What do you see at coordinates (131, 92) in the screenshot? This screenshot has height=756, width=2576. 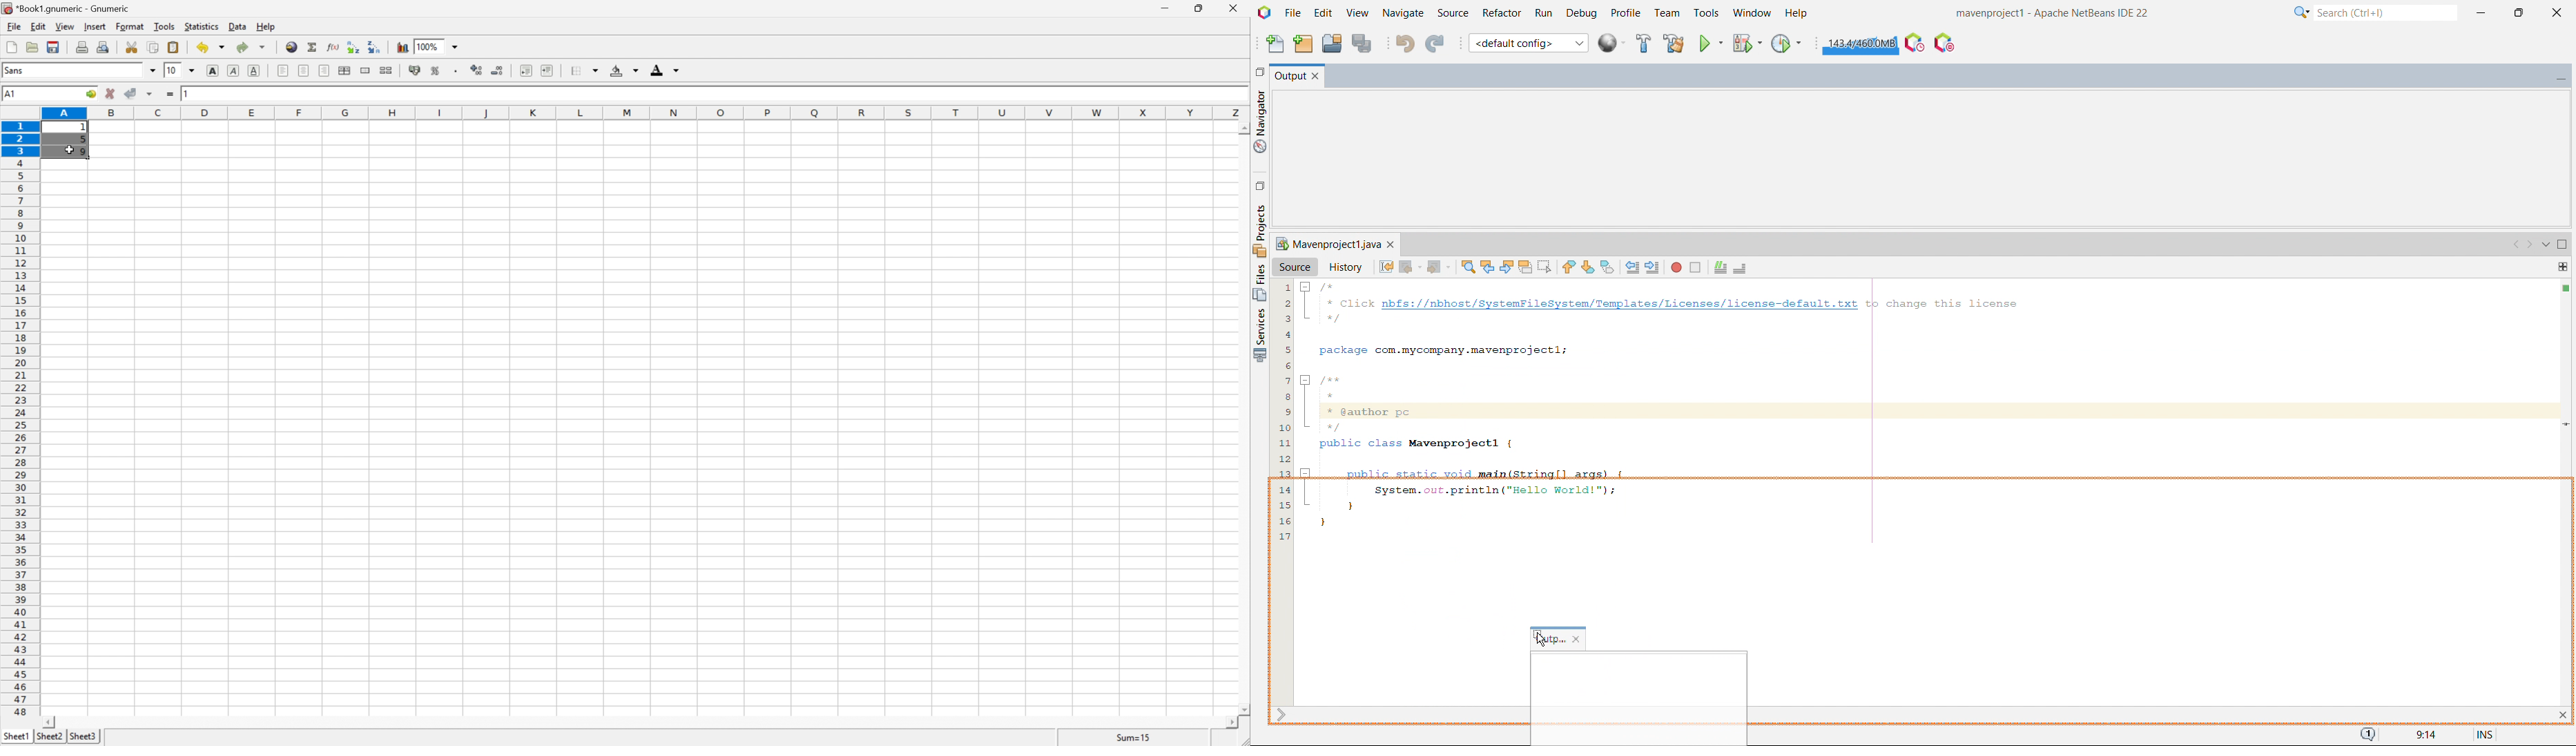 I see `accept changes` at bounding box center [131, 92].